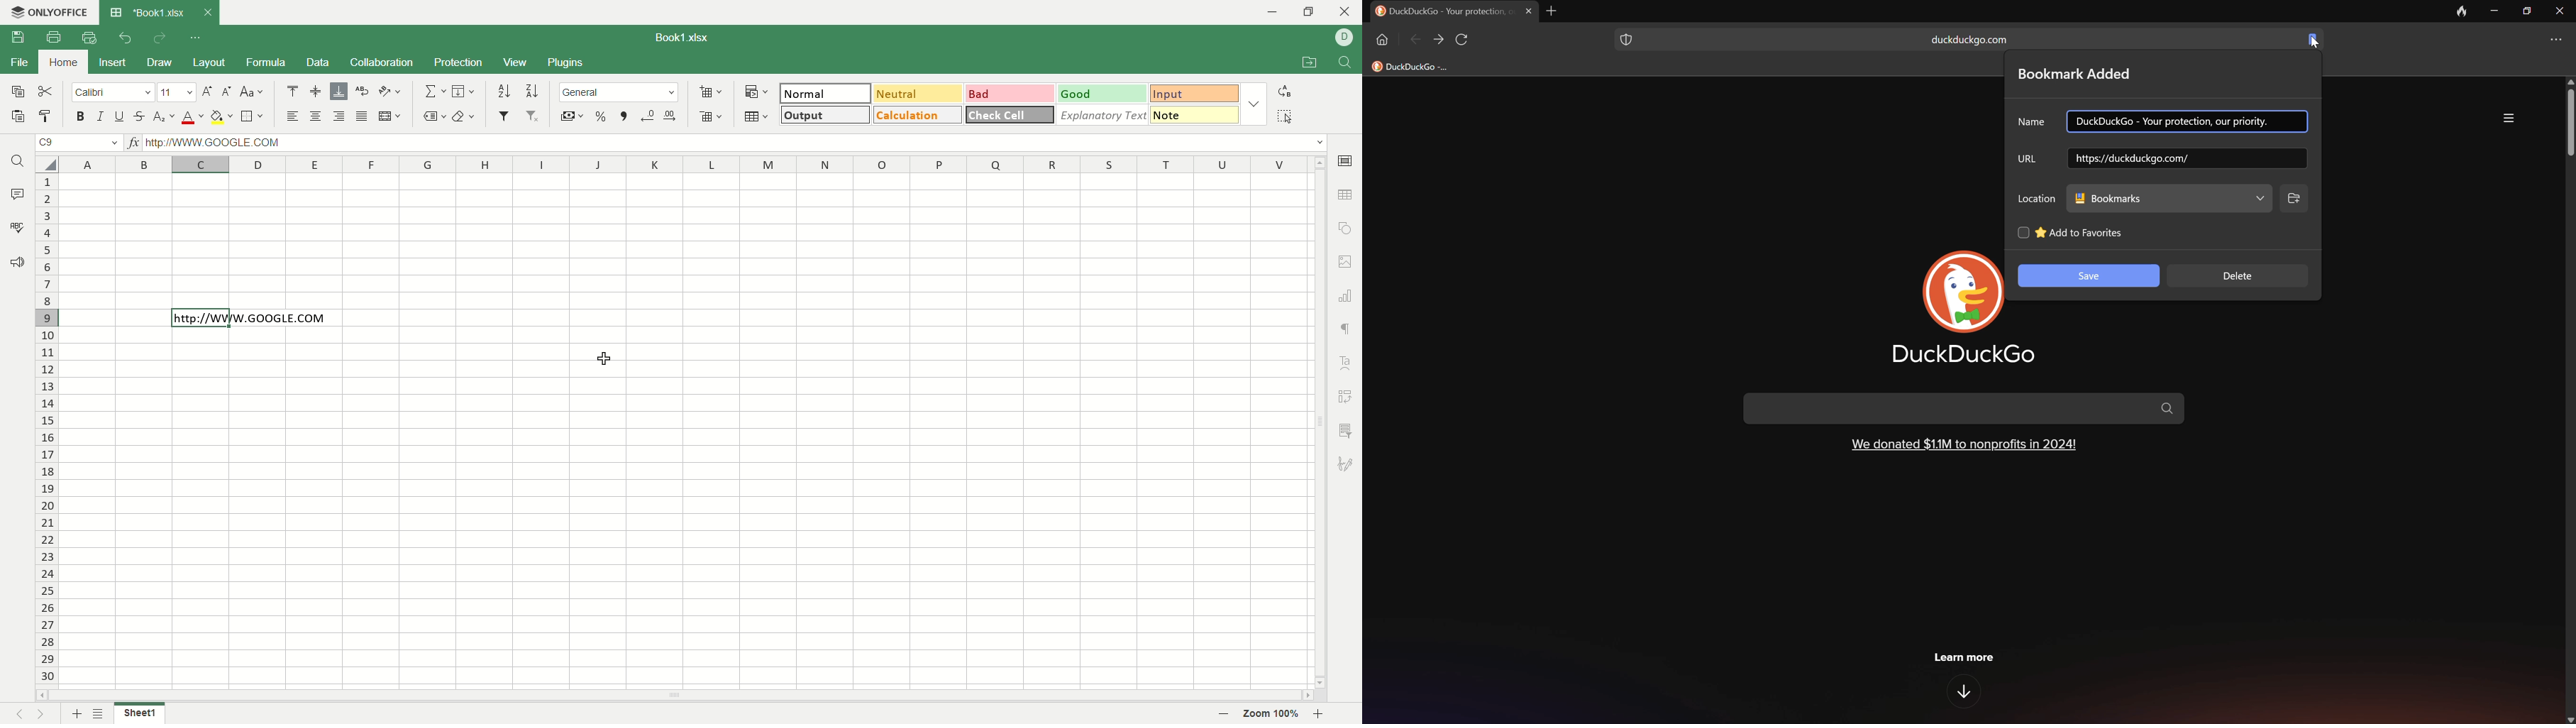 The width and height of the screenshot is (2576, 728). Describe the element at coordinates (20, 65) in the screenshot. I see `file` at that location.